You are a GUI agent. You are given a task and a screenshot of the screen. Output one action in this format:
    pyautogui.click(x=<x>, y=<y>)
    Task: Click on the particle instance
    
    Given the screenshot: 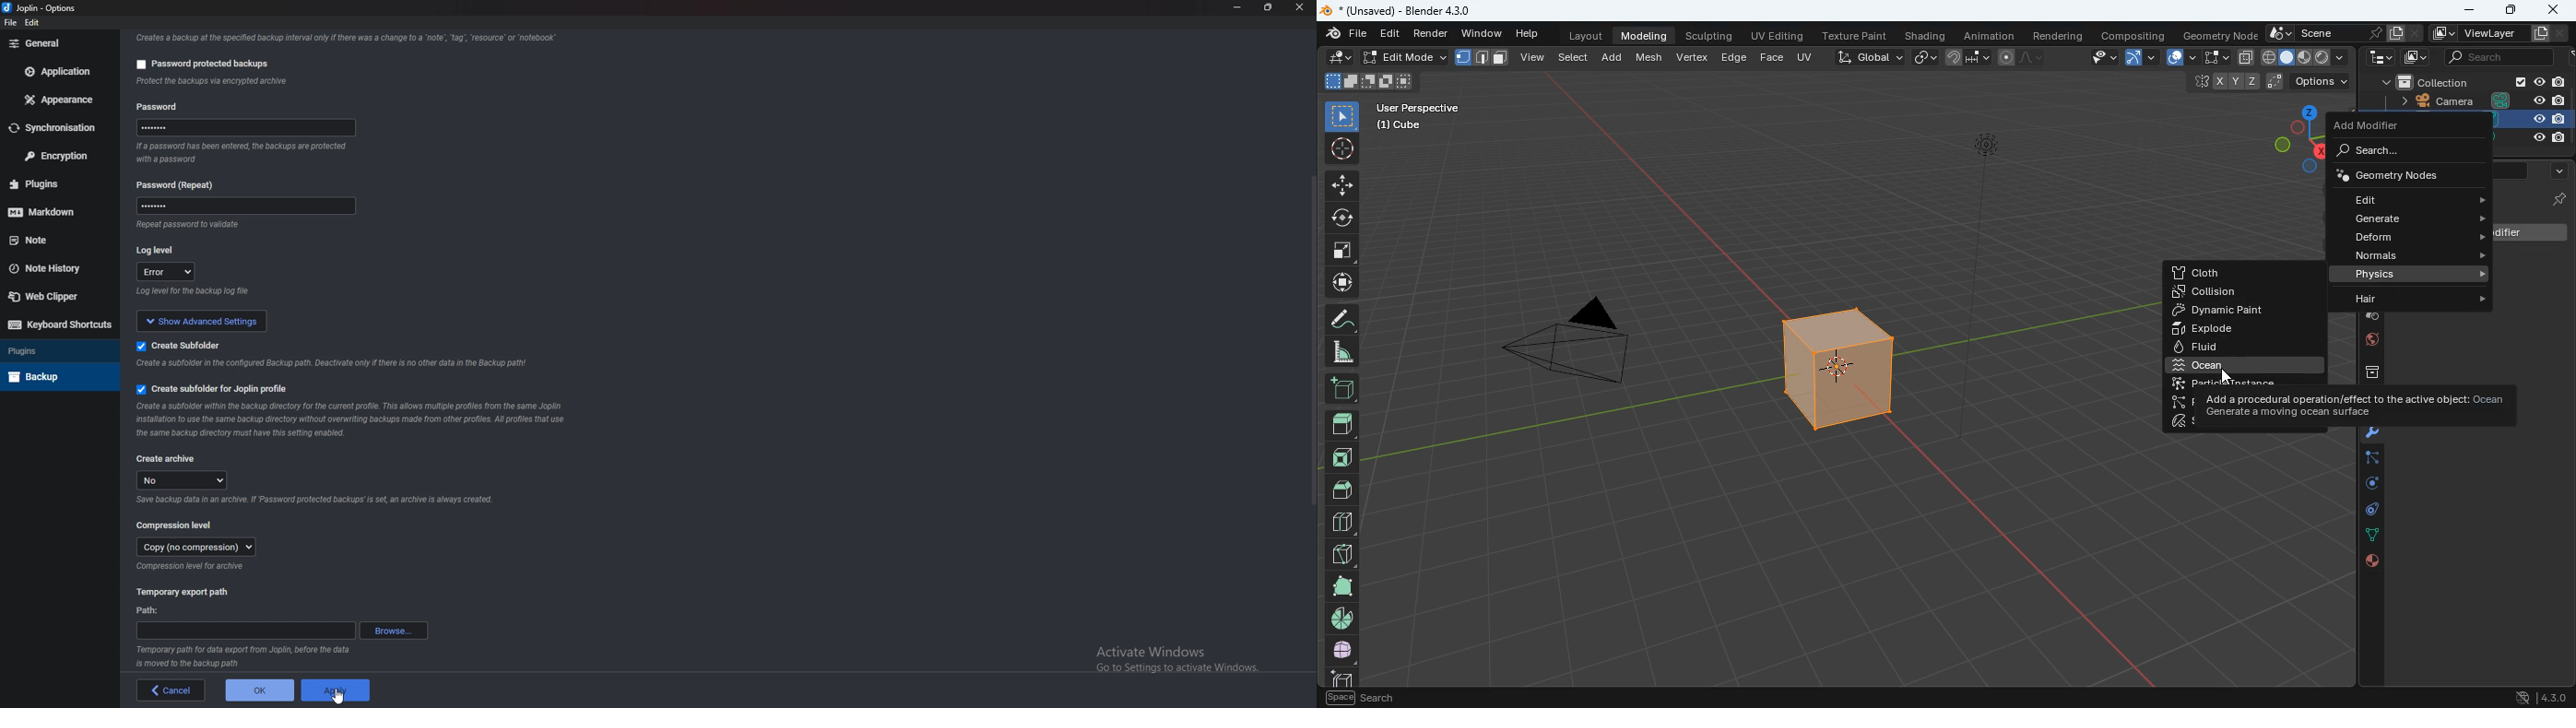 What is the action you would take?
    pyautogui.click(x=2227, y=384)
    